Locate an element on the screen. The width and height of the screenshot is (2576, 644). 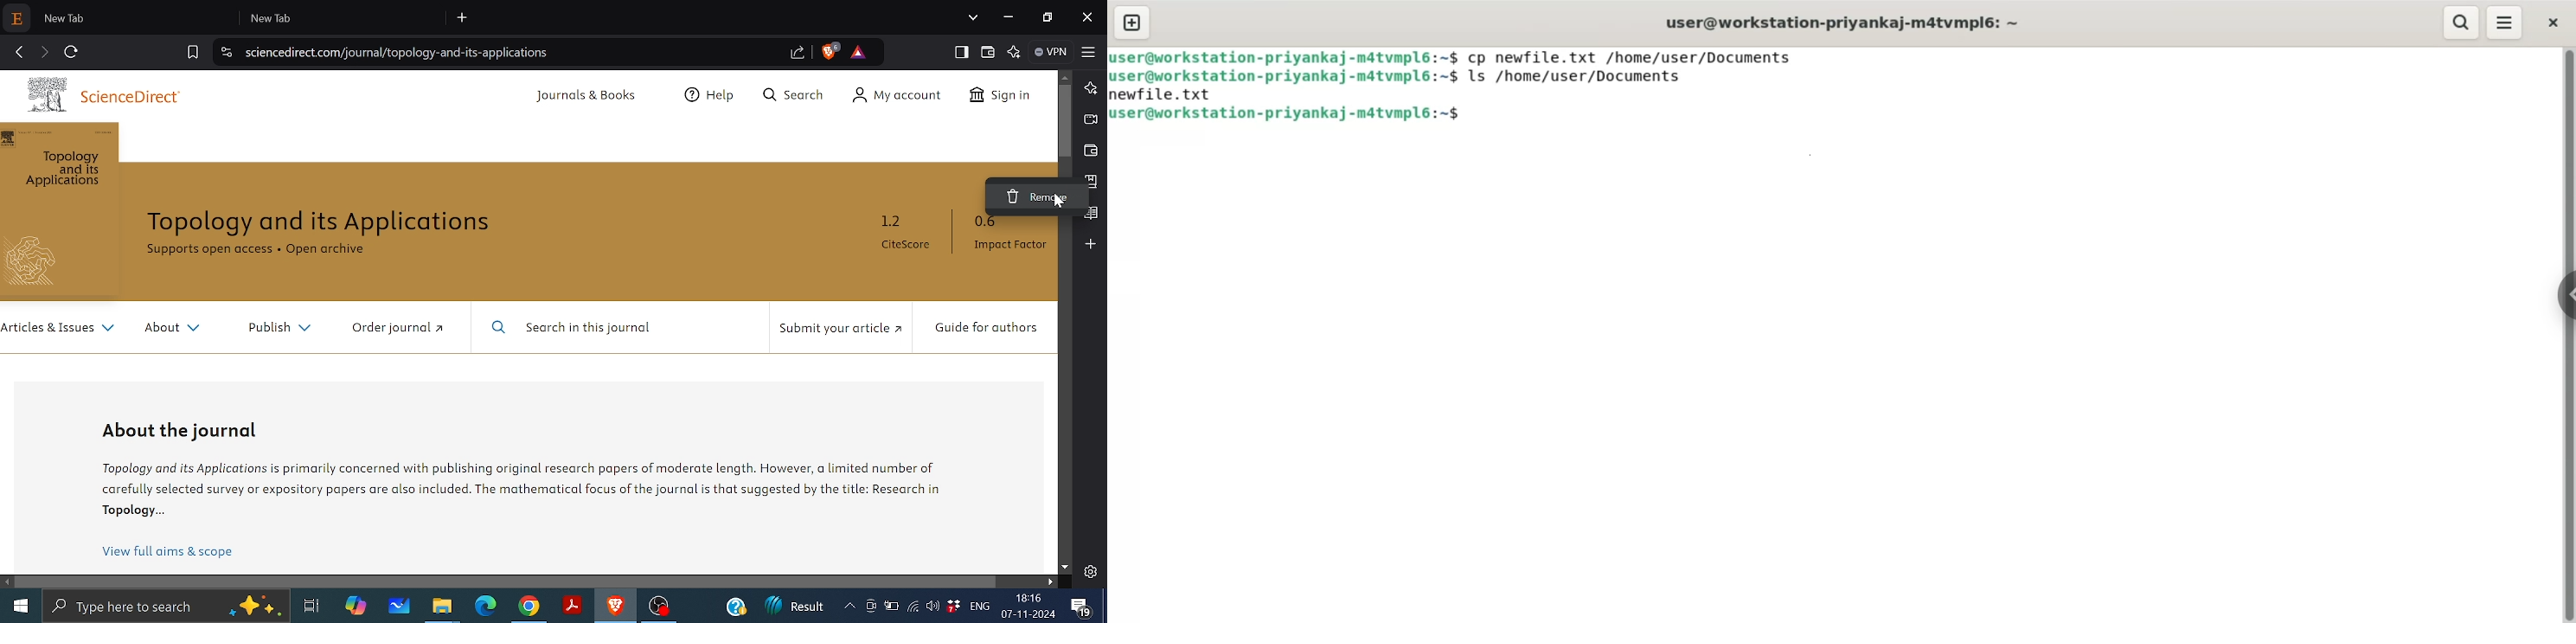
Bookmark this tab is located at coordinates (193, 52).